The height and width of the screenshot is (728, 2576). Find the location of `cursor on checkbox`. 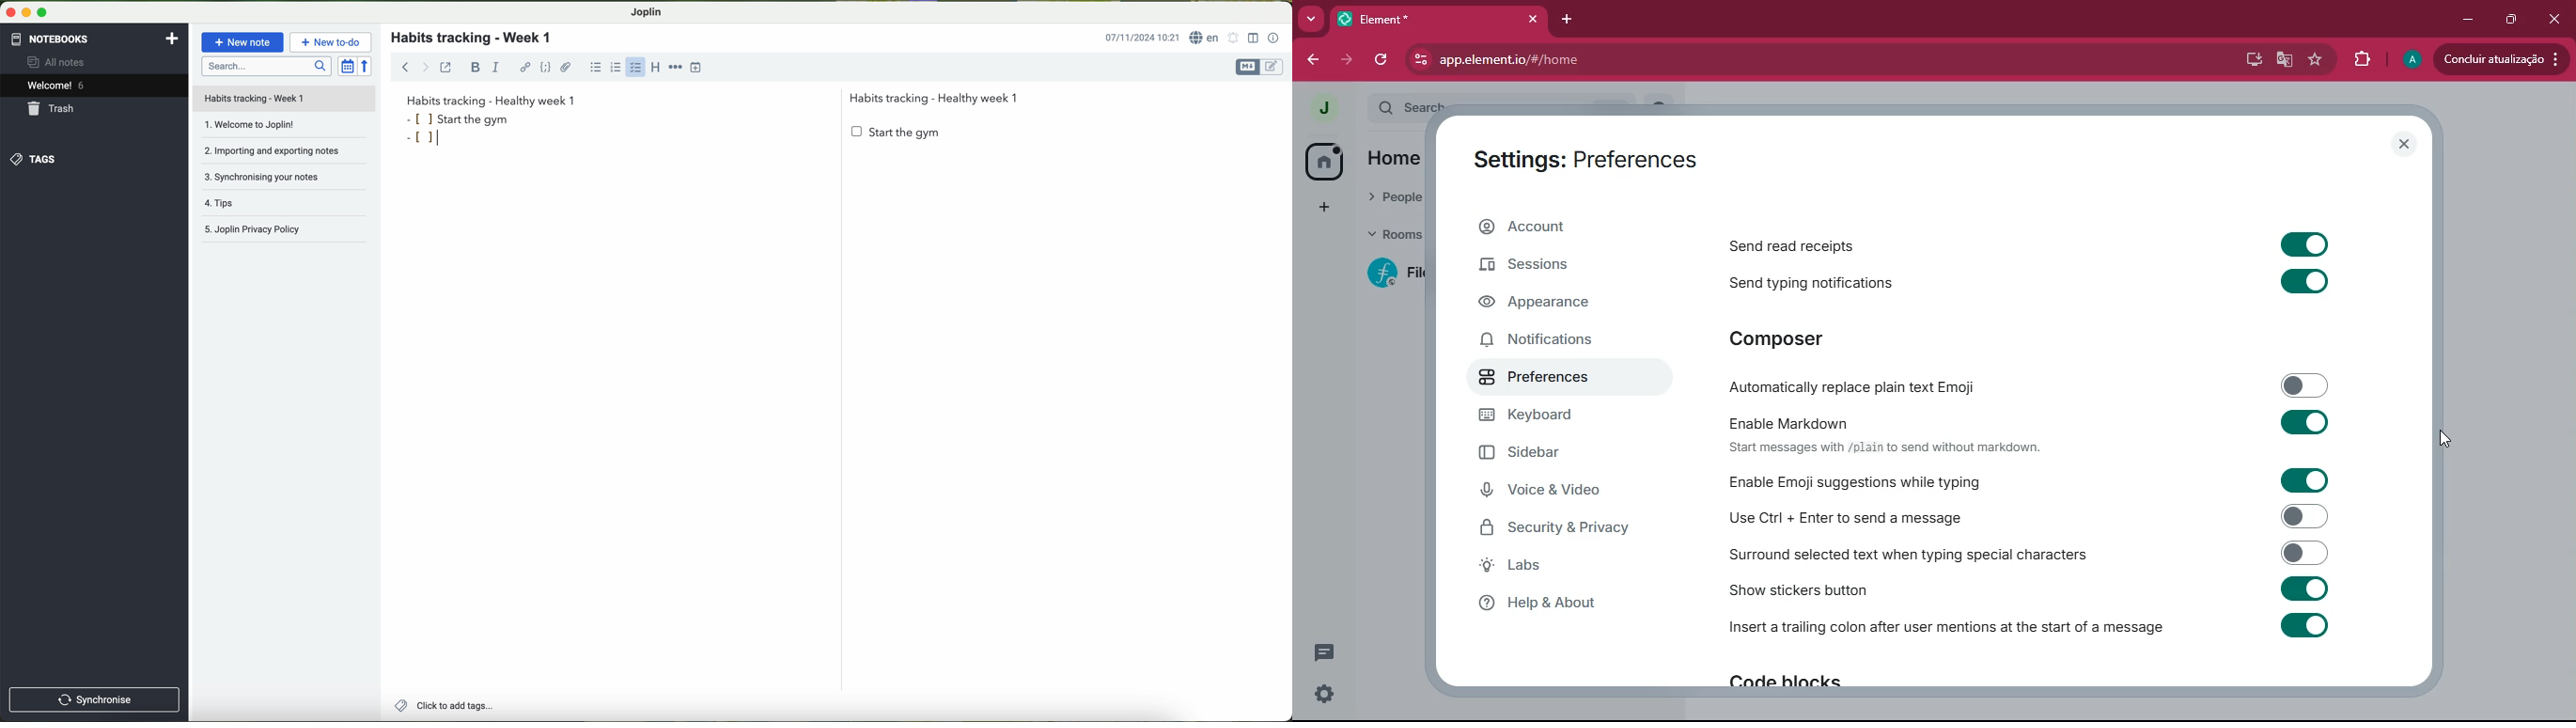

cursor on checkbox is located at coordinates (637, 70).